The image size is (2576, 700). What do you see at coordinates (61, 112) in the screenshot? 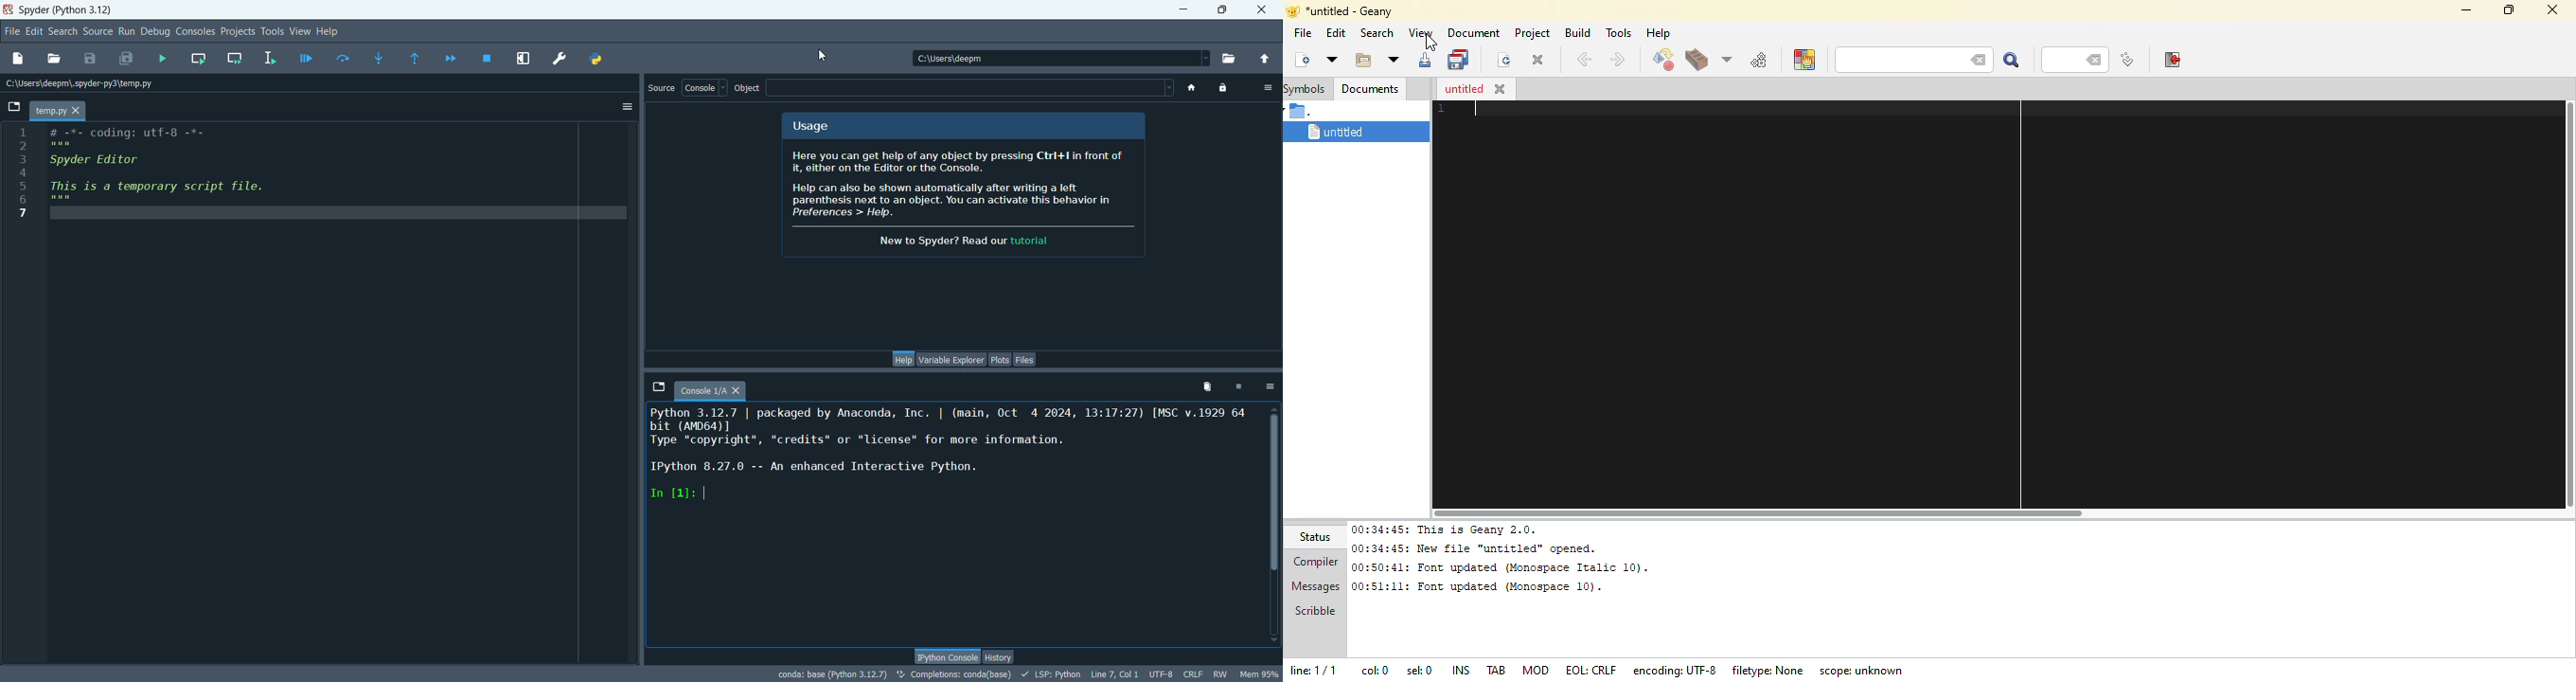
I see `temp.py` at bounding box center [61, 112].